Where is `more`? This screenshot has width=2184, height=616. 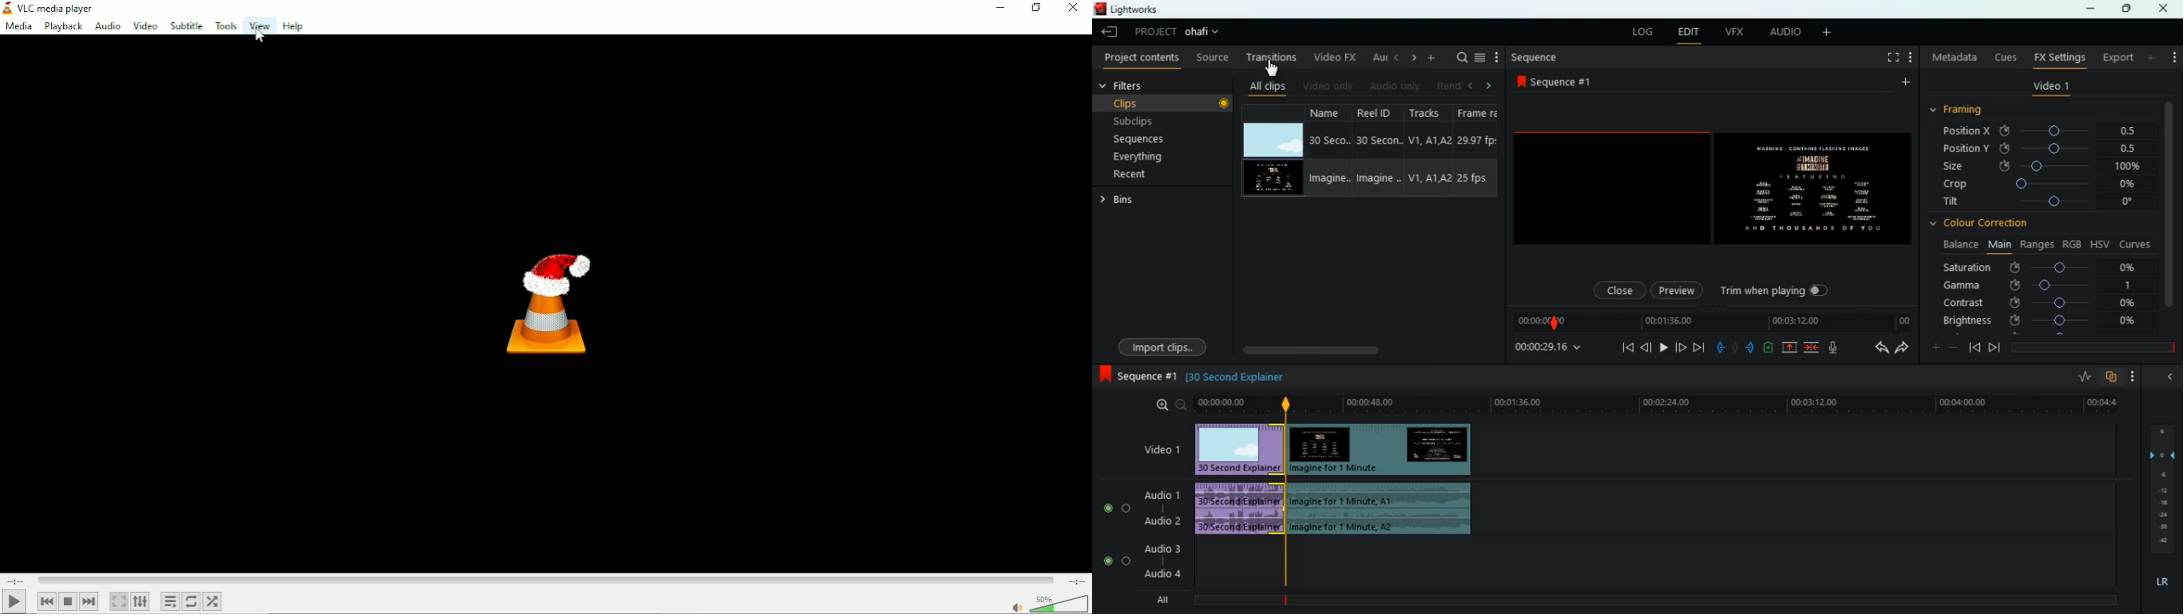 more is located at coordinates (2153, 57).